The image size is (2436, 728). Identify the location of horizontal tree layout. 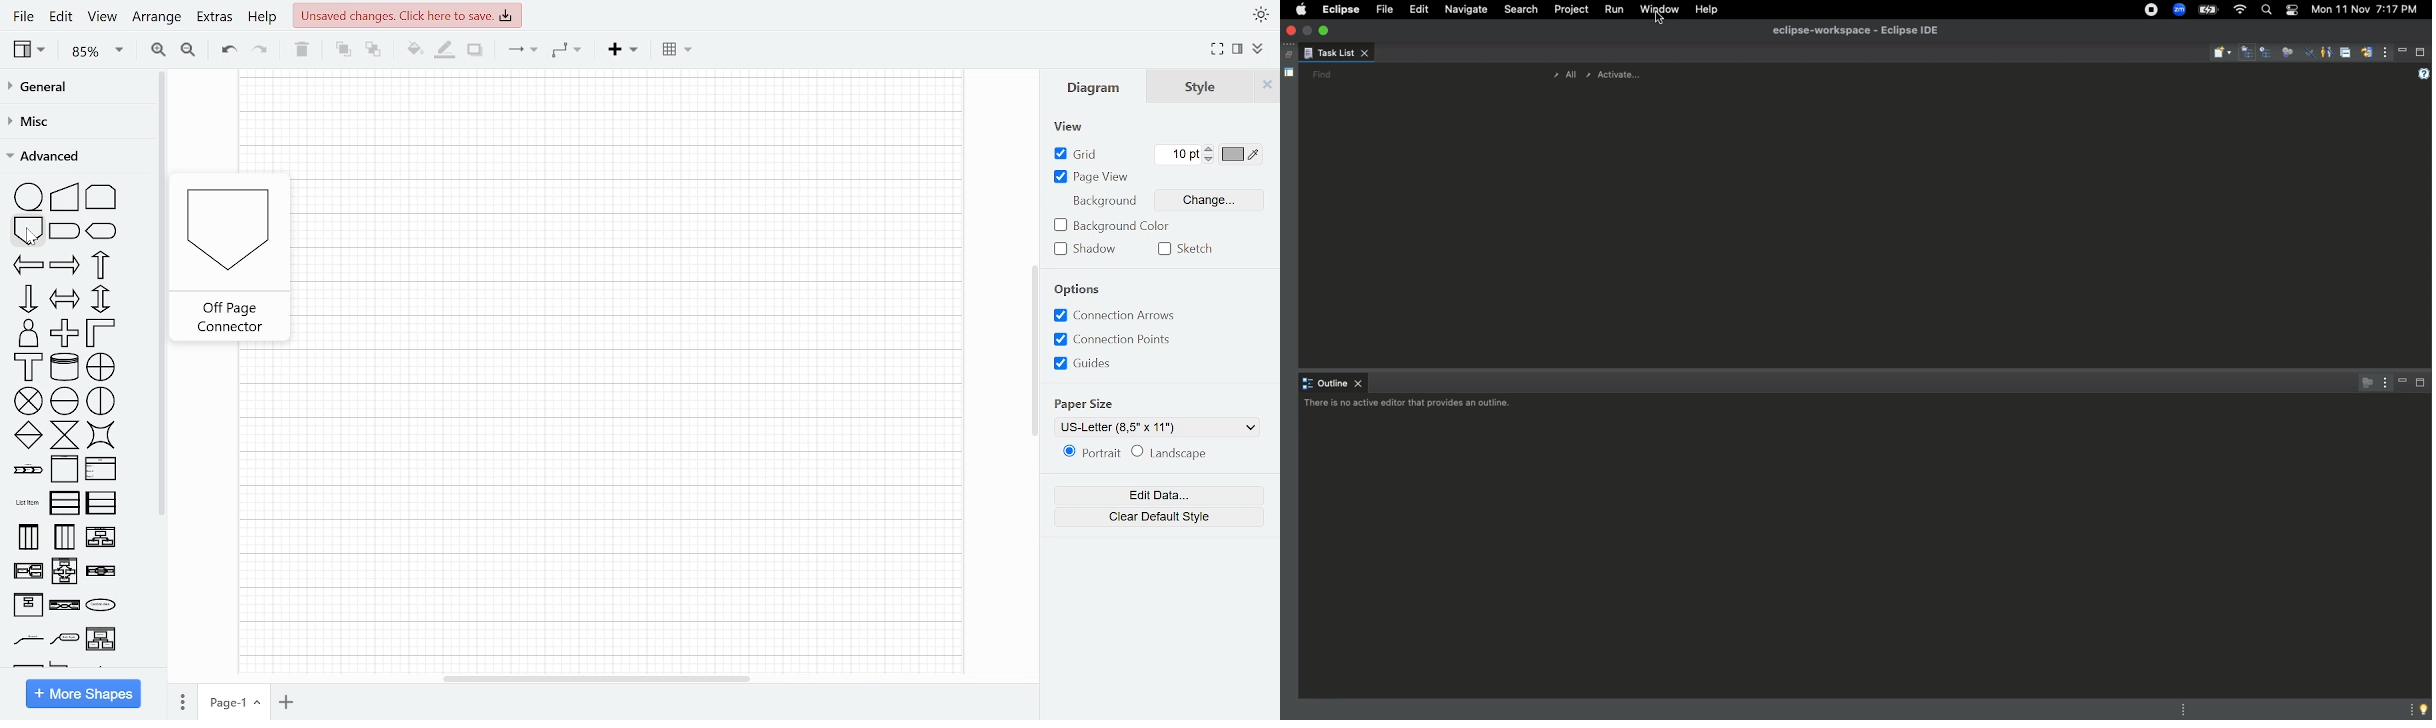
(66, 571).